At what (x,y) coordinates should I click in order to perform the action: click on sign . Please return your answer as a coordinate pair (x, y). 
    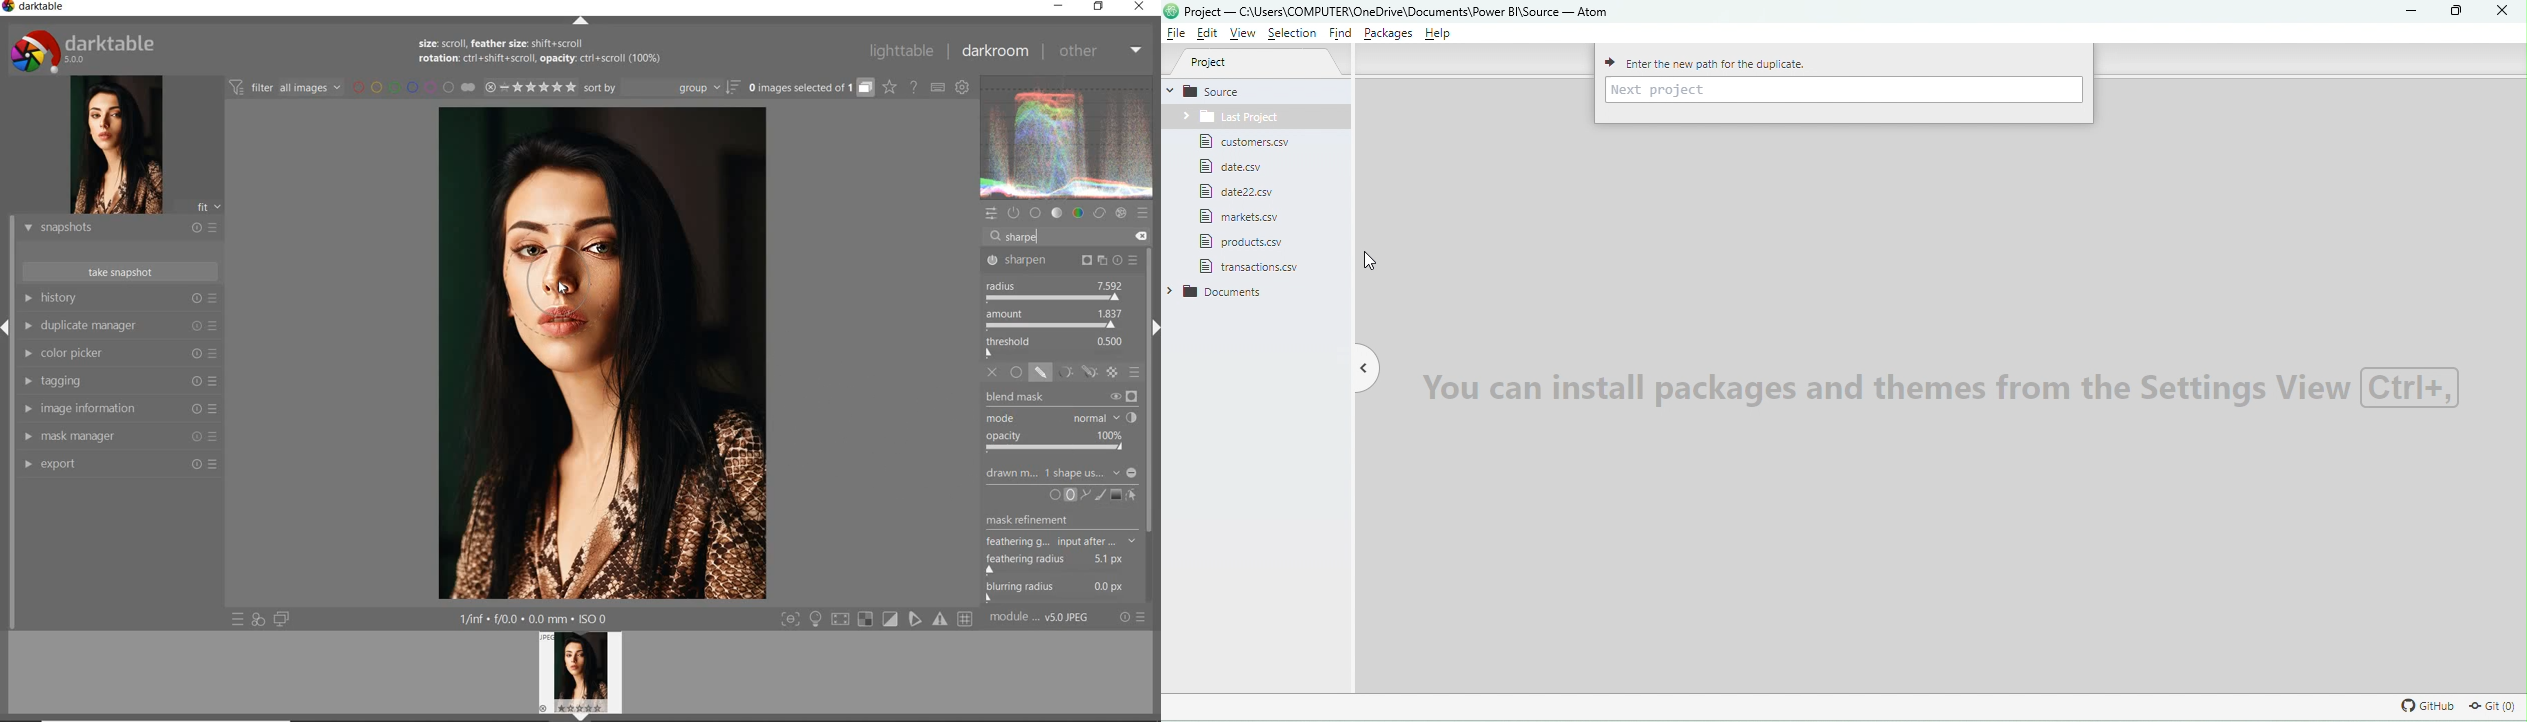
    Looking at the image, I should click on (842, 620).